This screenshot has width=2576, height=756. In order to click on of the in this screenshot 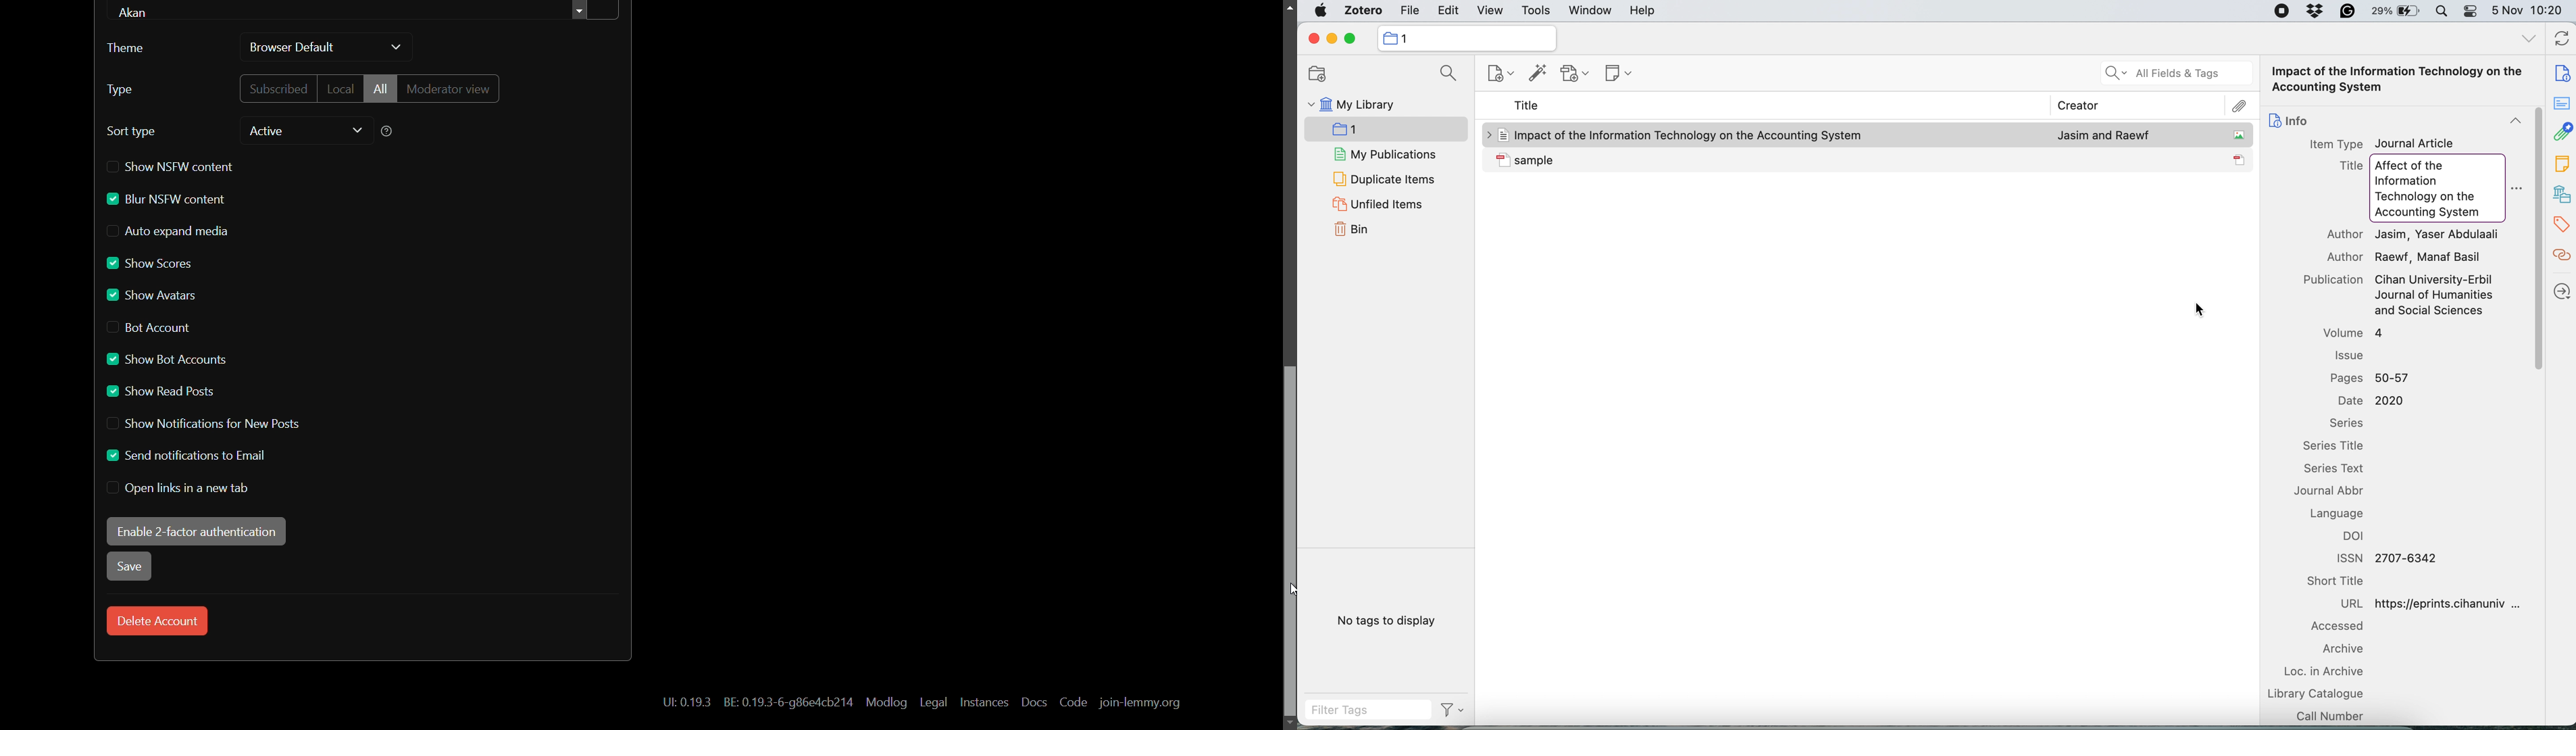, I will do `click(2430, 166)`.